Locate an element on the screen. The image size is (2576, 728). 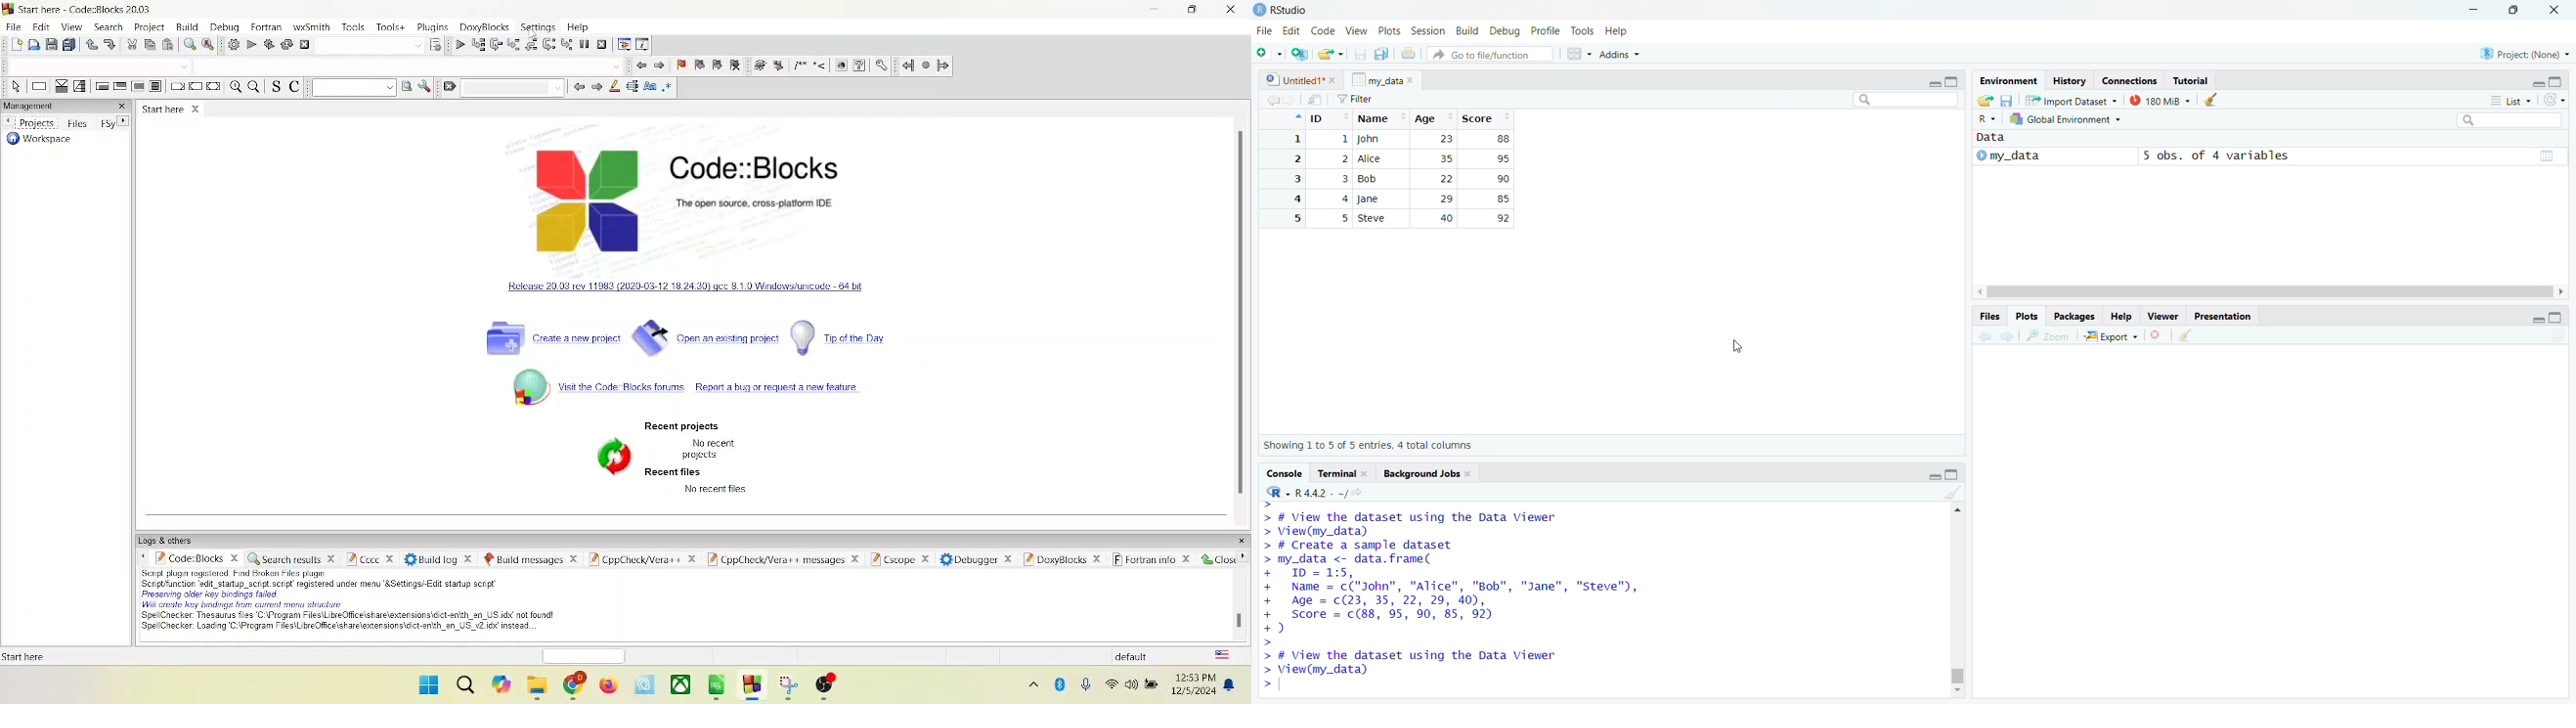
Clear object for workspaces is located at coordinates (2191, 336).